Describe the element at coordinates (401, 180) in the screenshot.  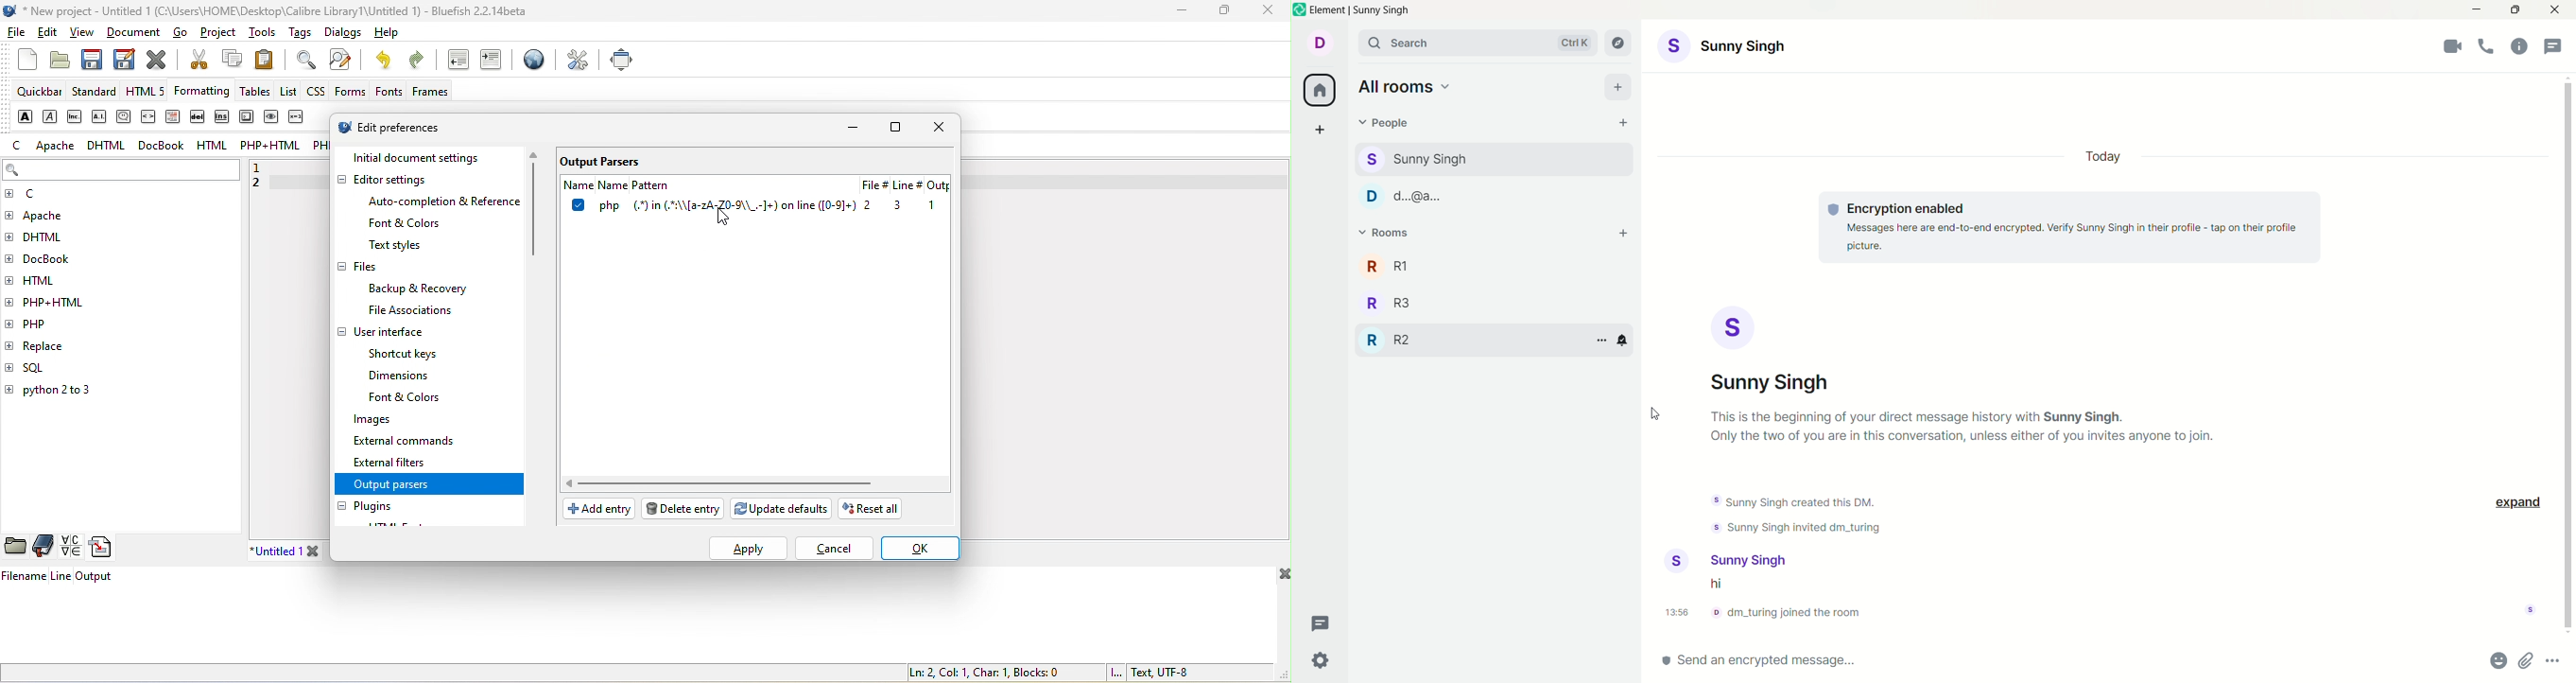
I see `editor settings` at that location.